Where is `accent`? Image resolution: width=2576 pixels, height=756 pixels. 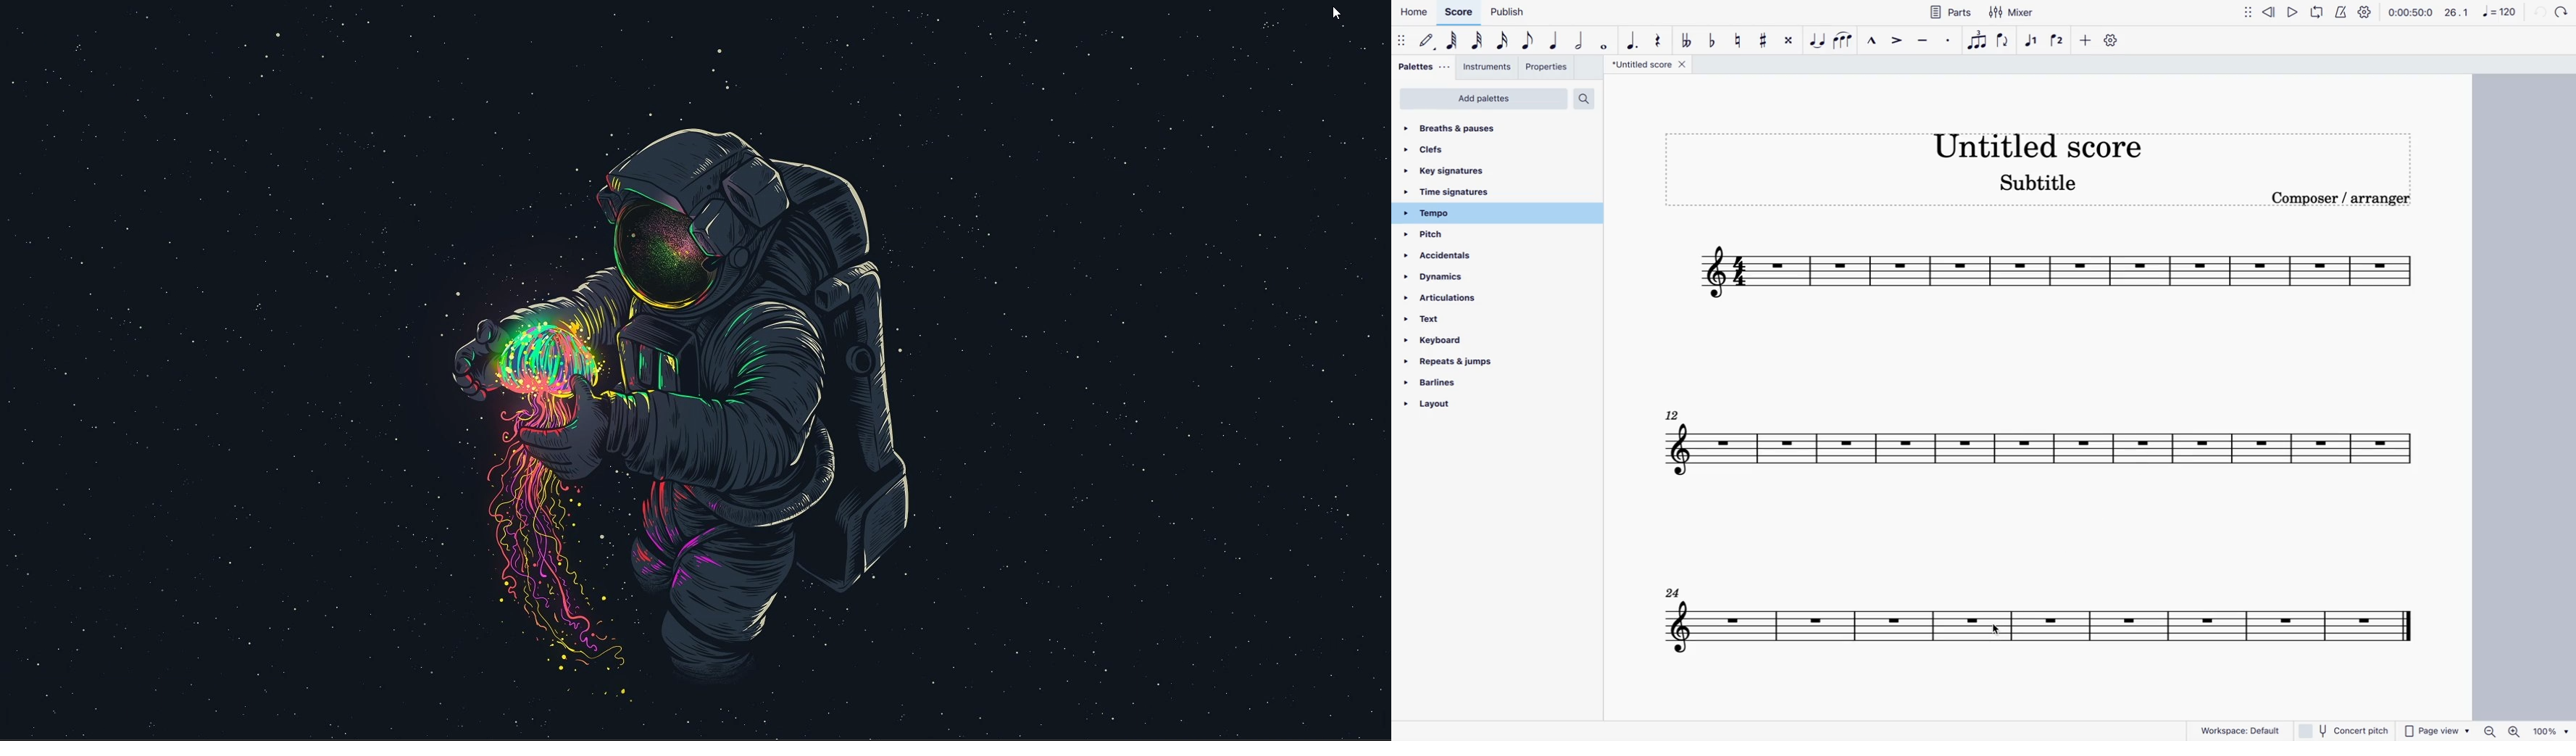 accent is located at coordinates (1898, 40).